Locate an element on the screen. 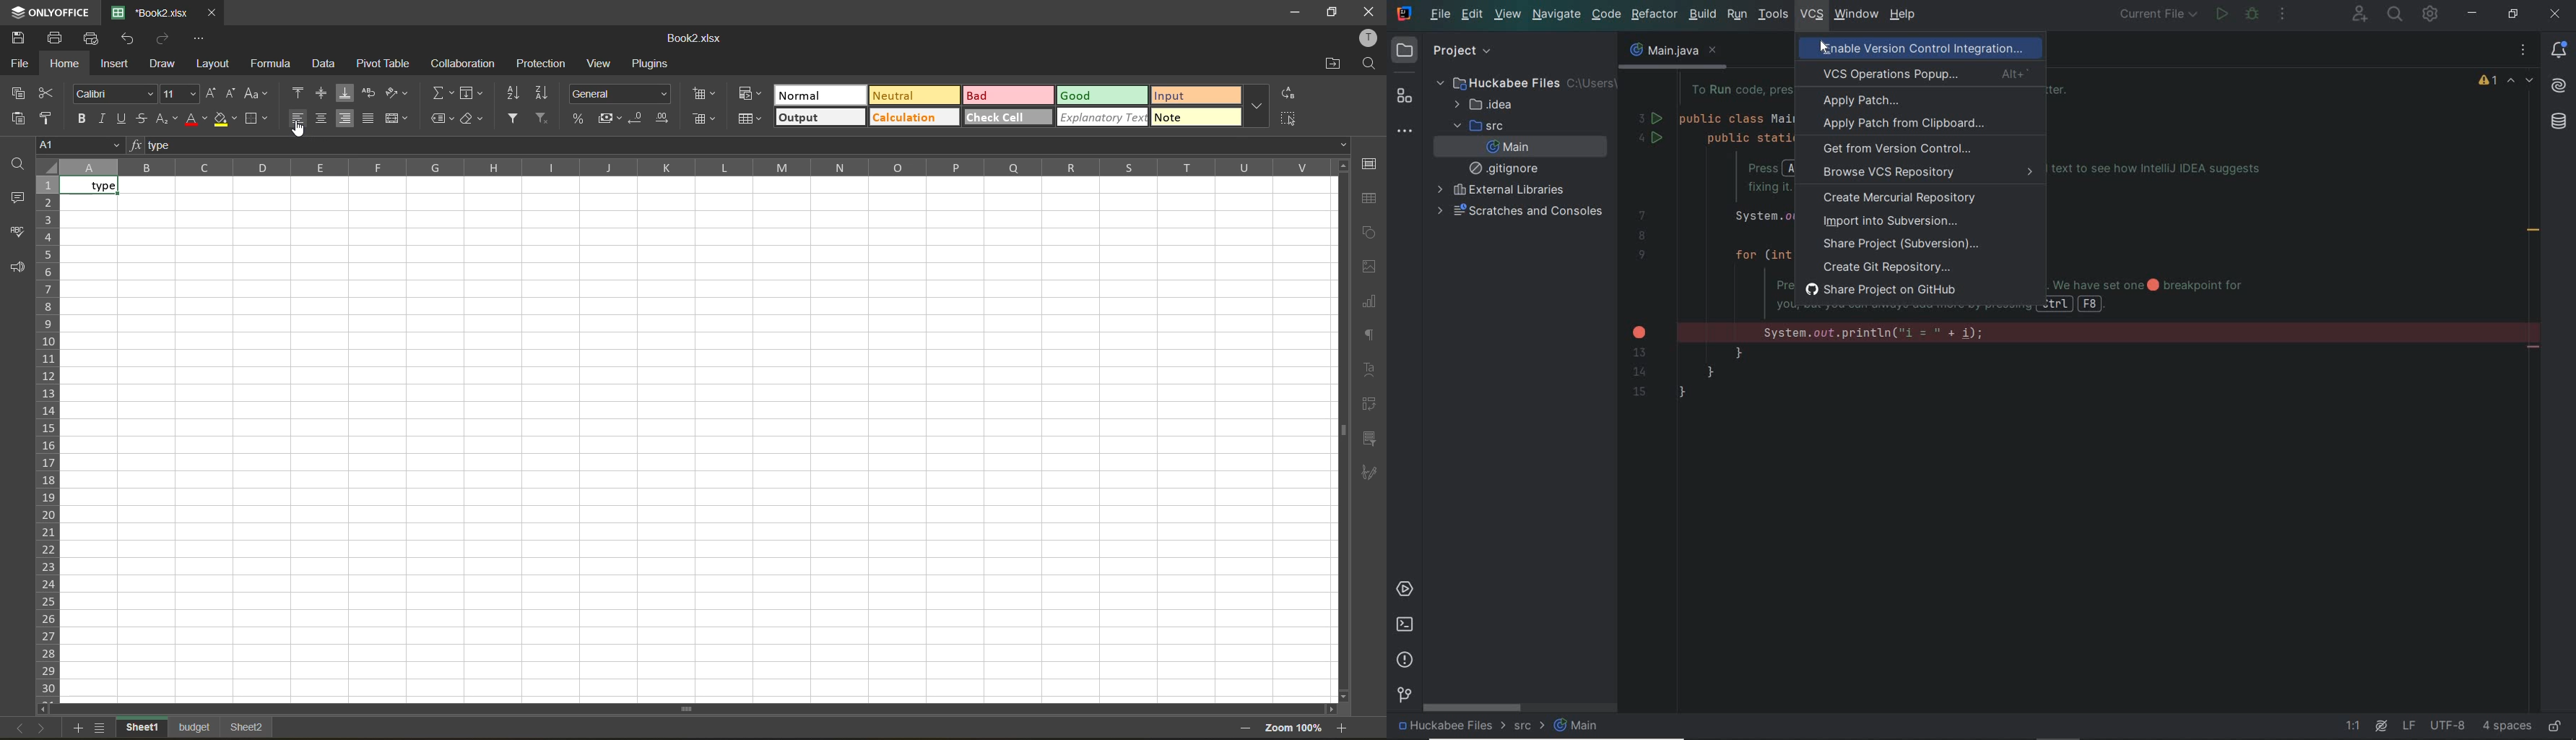 This screenshot has height=756, width=2576. help is located at coordinates (1904, 16).